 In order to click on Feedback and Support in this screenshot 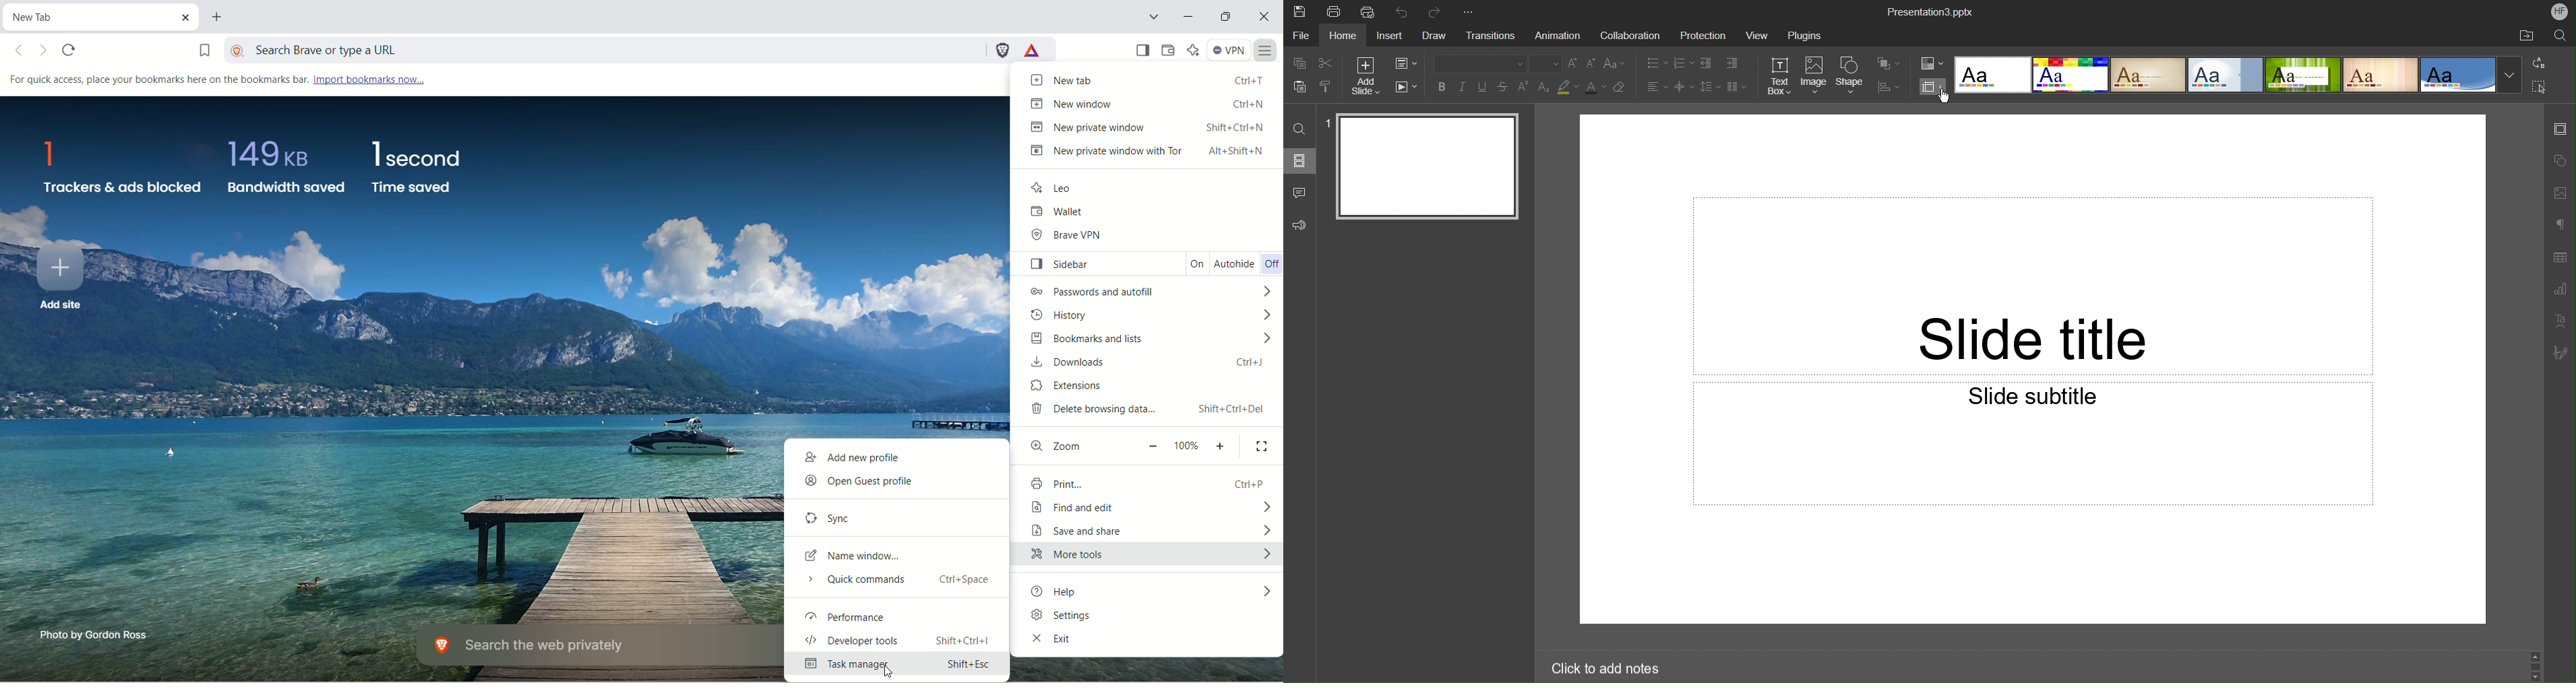, I will do `click(1299, 225)`.